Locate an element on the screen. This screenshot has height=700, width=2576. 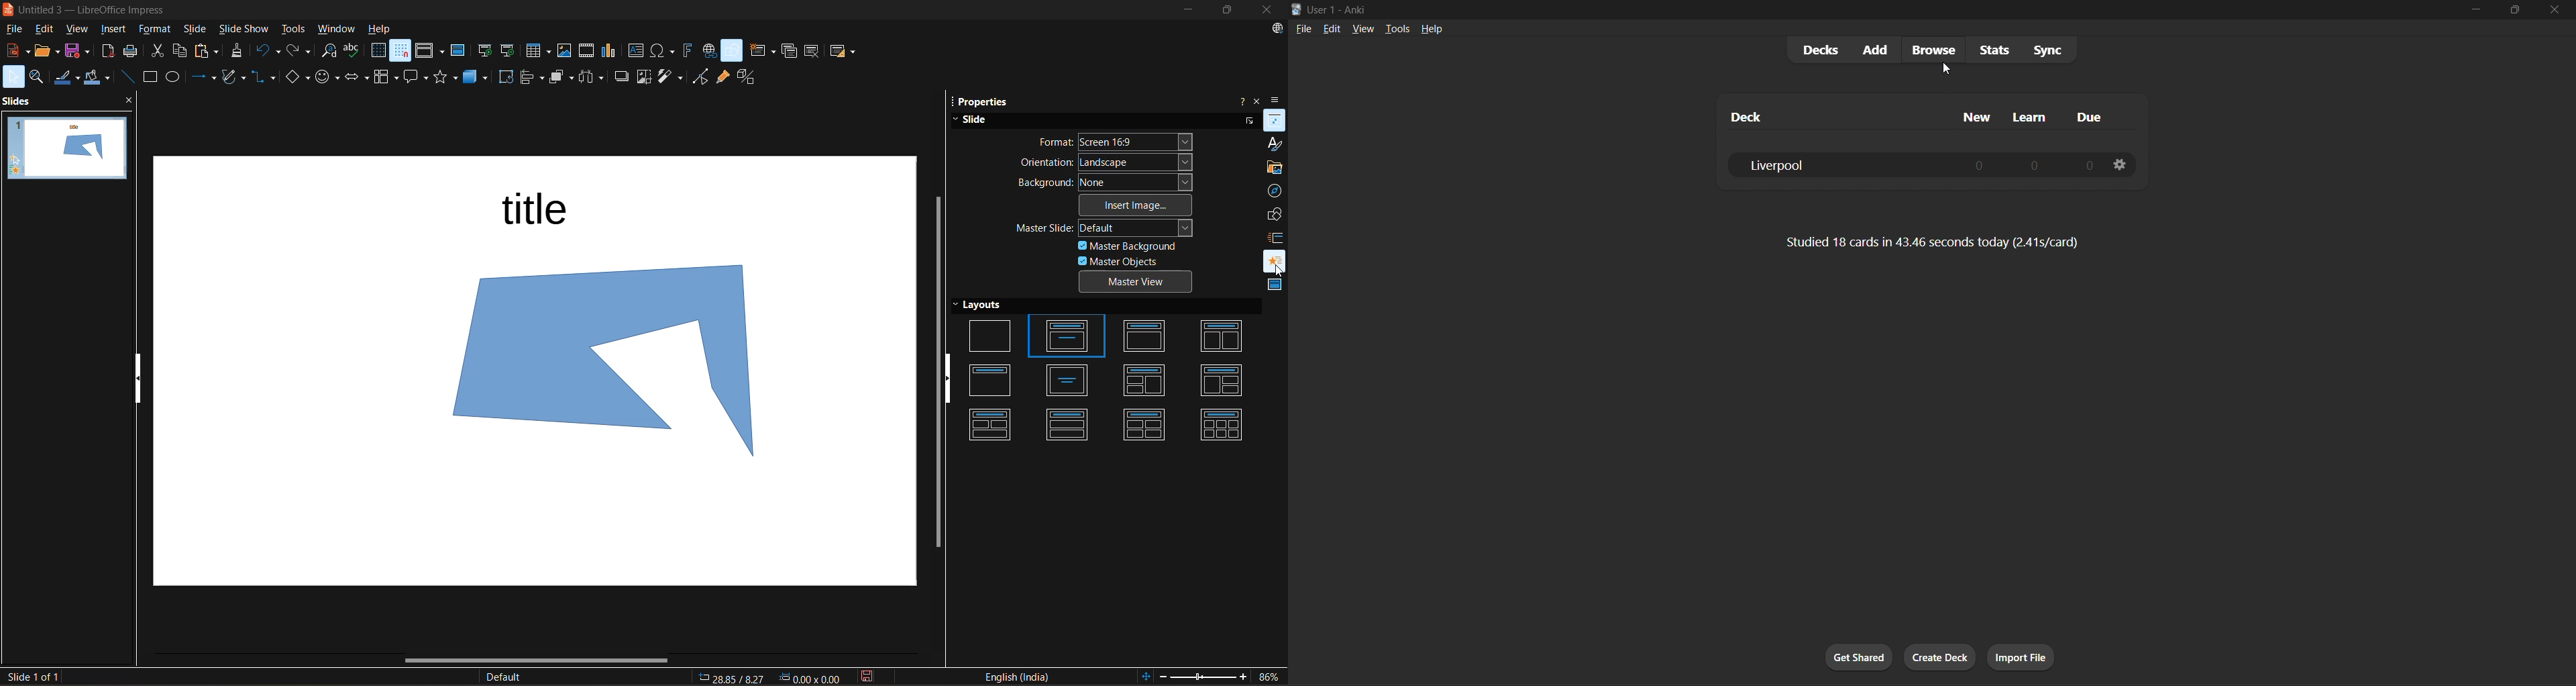
0 is located at coordinates (2077, 162).